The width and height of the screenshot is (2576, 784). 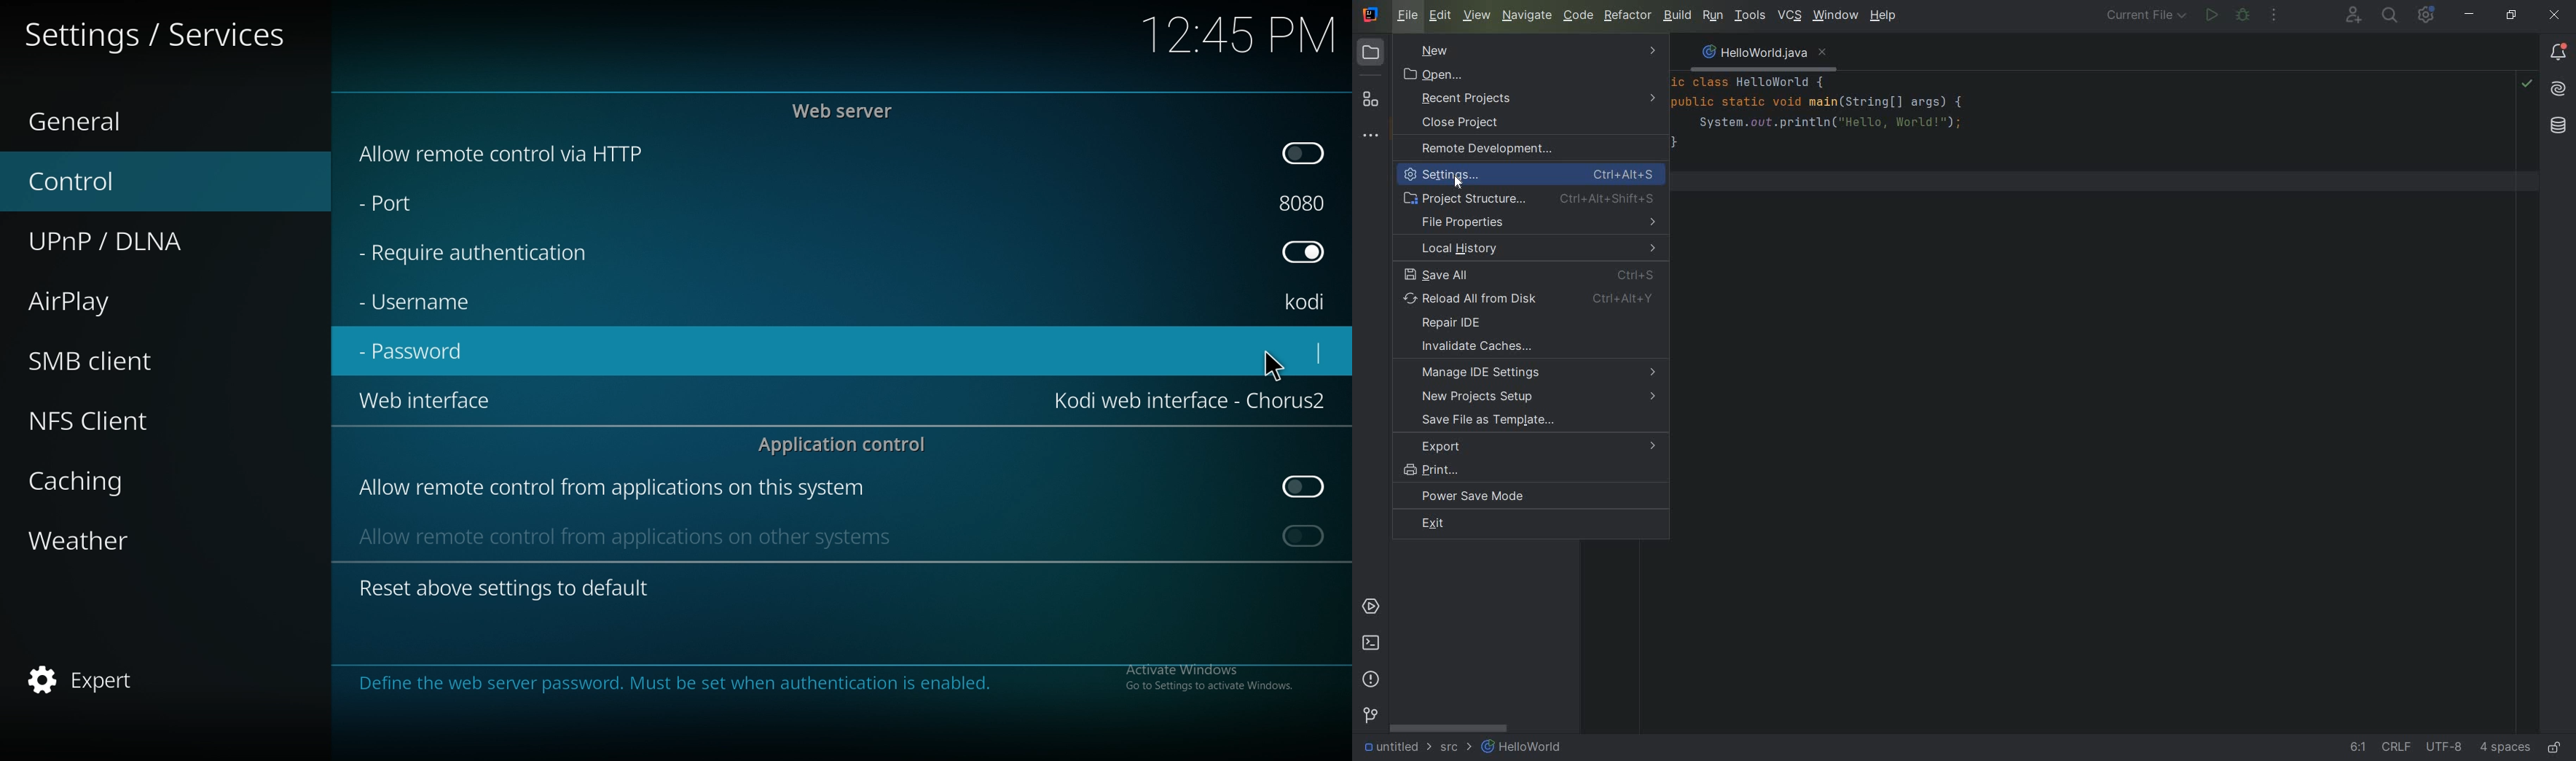 What do you see at coordinates (2558, 52) in the screenshot?
I see `notifications` at bounding box center [2558, 52].